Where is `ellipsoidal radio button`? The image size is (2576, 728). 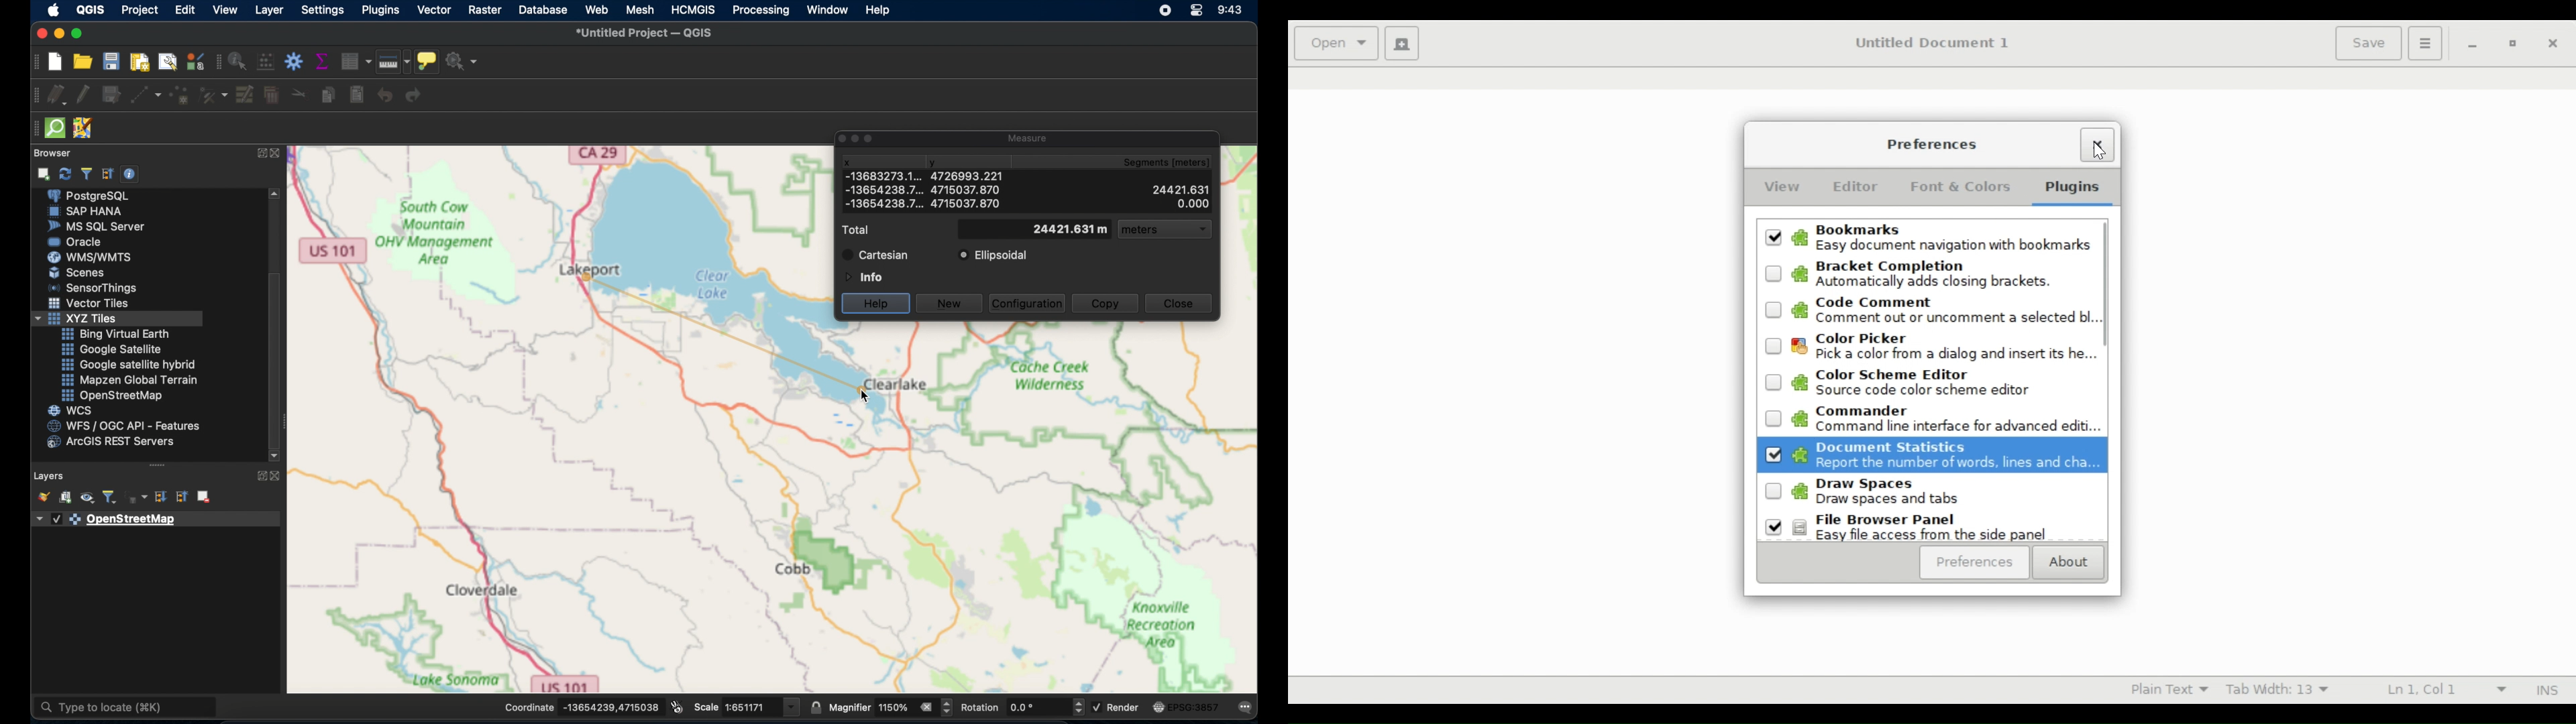 ellipsoidal radio button is located at coordinates (993, 255).